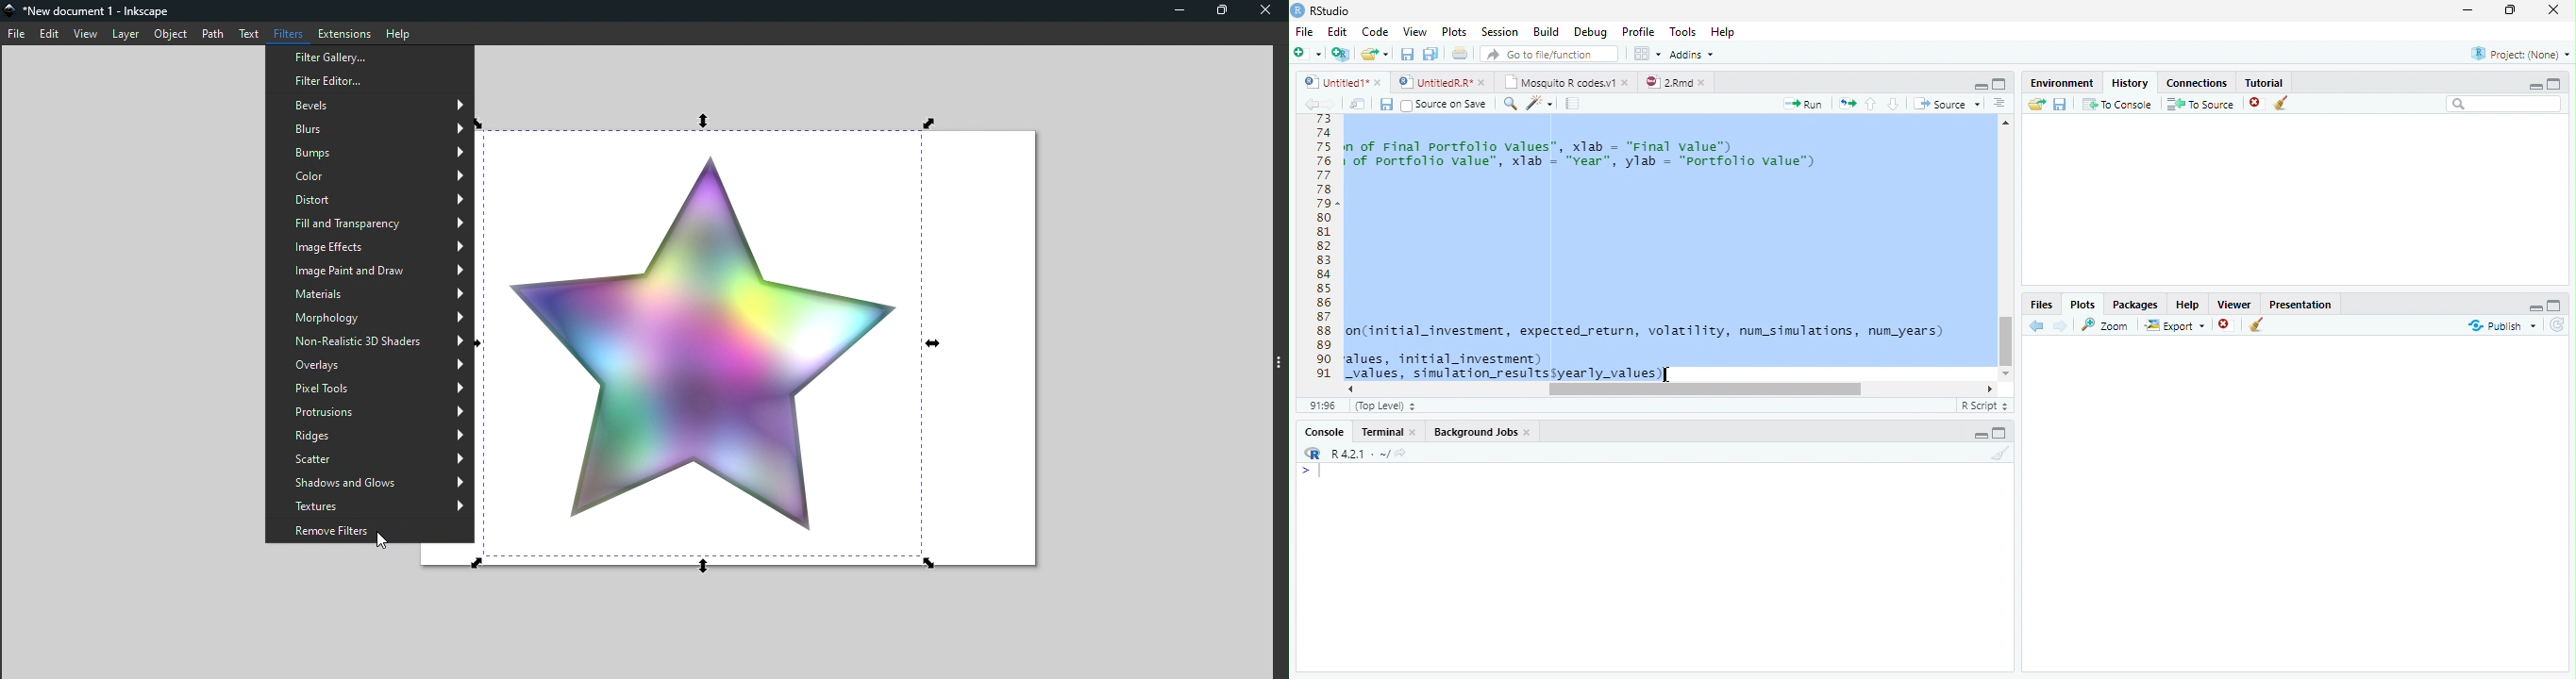 Image resolution: width=2576 pixels, height=700 pixels. I want to click on Full Height, so click(2555, 82).